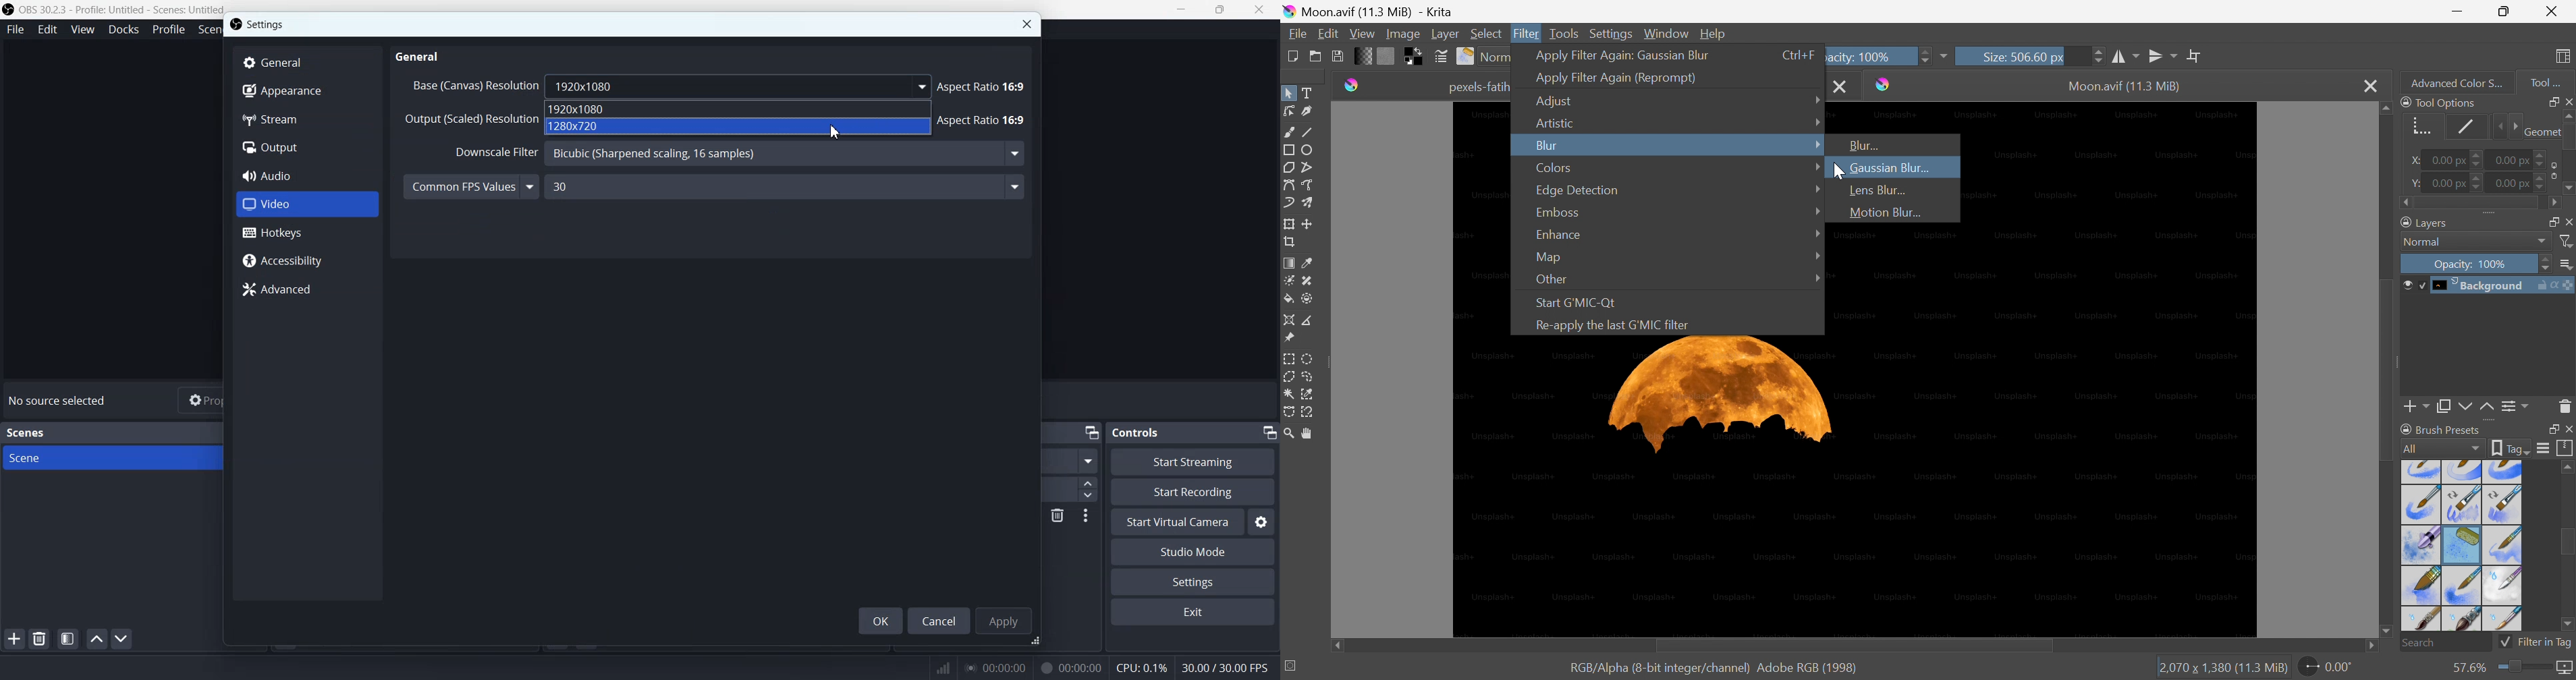 The width and height of the screenshot is (2576, 700). What do you see at coordinates (983, 120) in the screenshot?
I see `Aspect Ratio 16:9` at bounding box center [983, 120].